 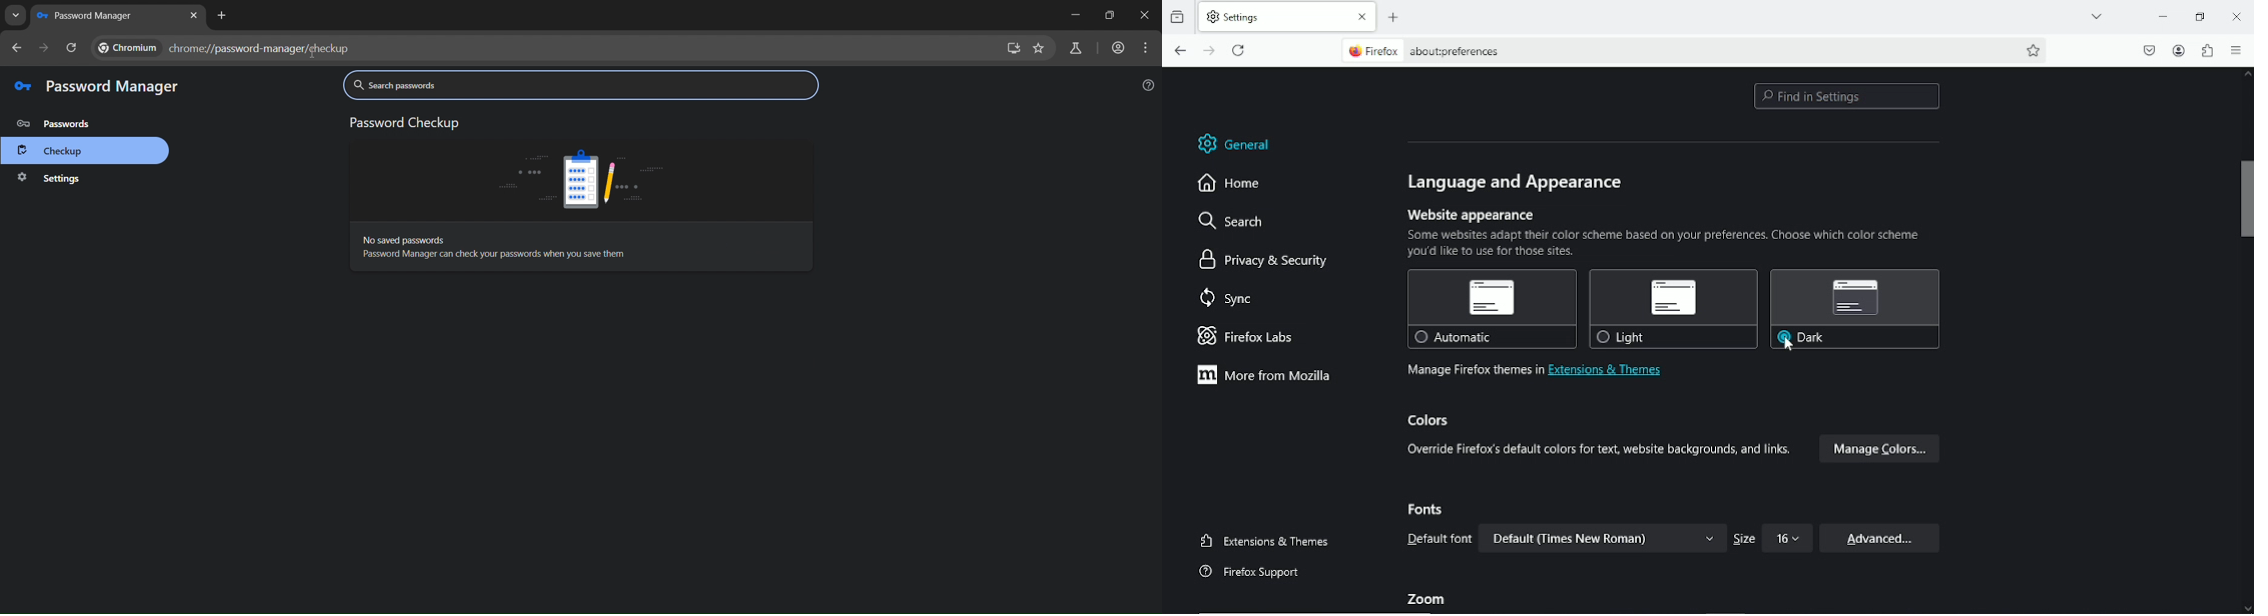 What do you see at coordinates (86, 17) in the screenshot?
I see `current tab` at bounding box center [86, 17].